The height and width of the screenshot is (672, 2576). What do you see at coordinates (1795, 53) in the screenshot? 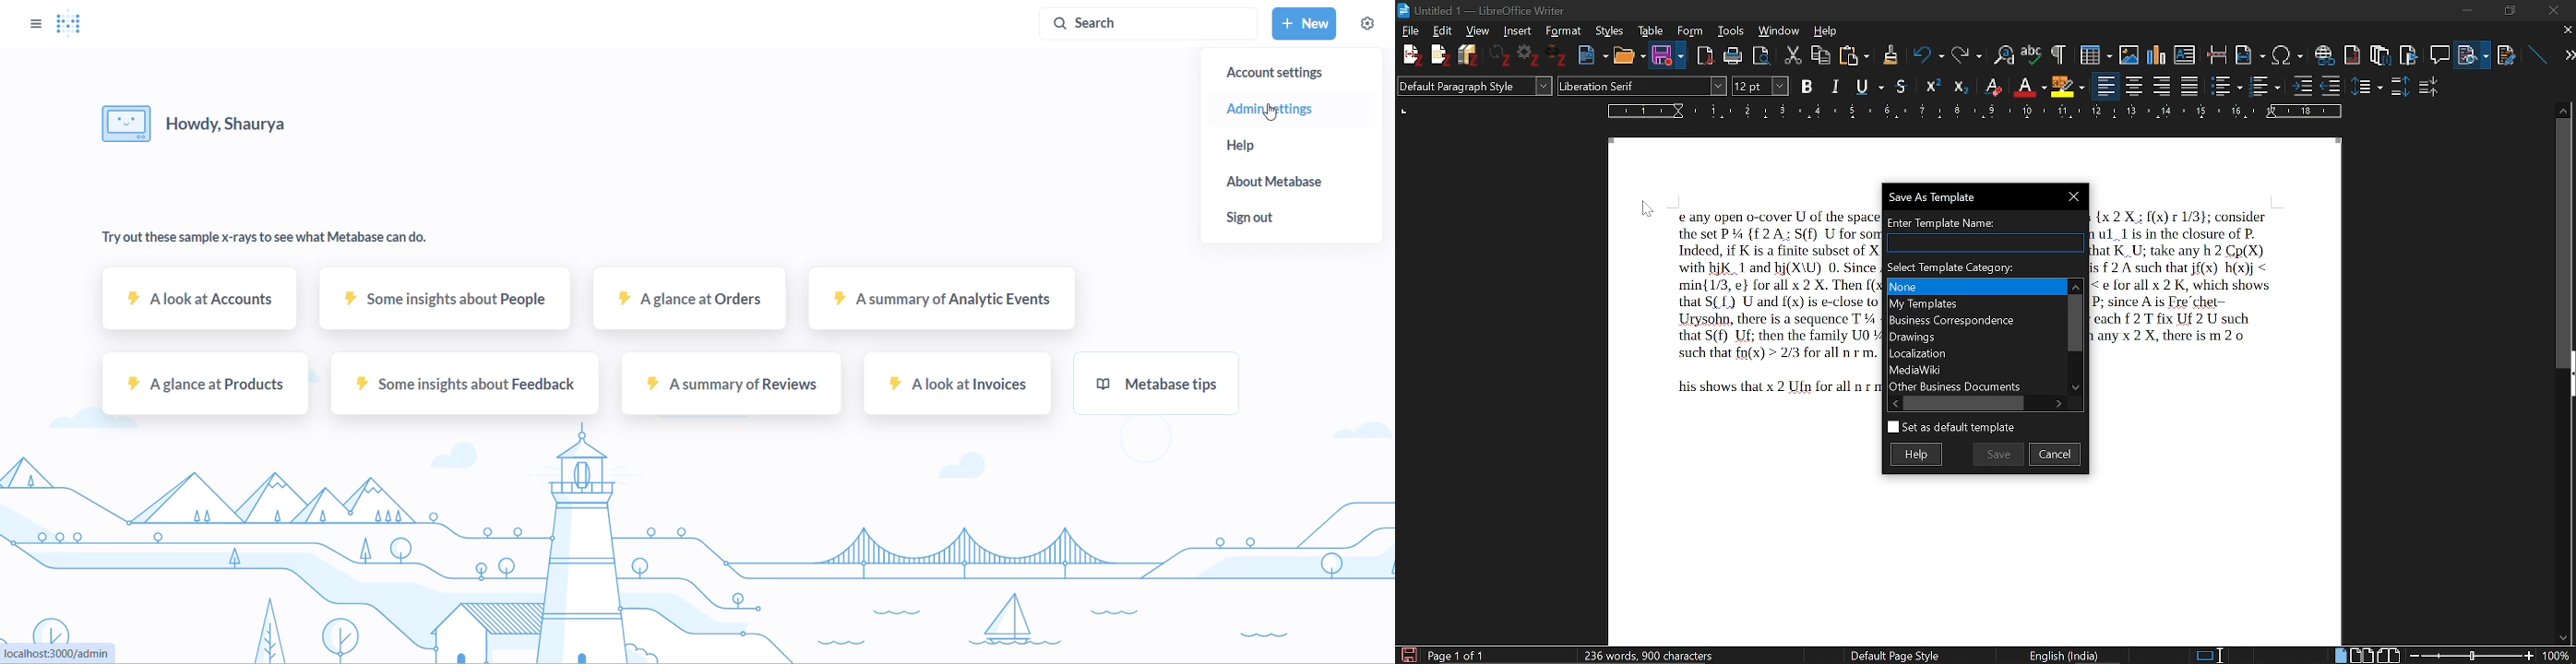
I see `Cut` at bounding box center [1795, 53].